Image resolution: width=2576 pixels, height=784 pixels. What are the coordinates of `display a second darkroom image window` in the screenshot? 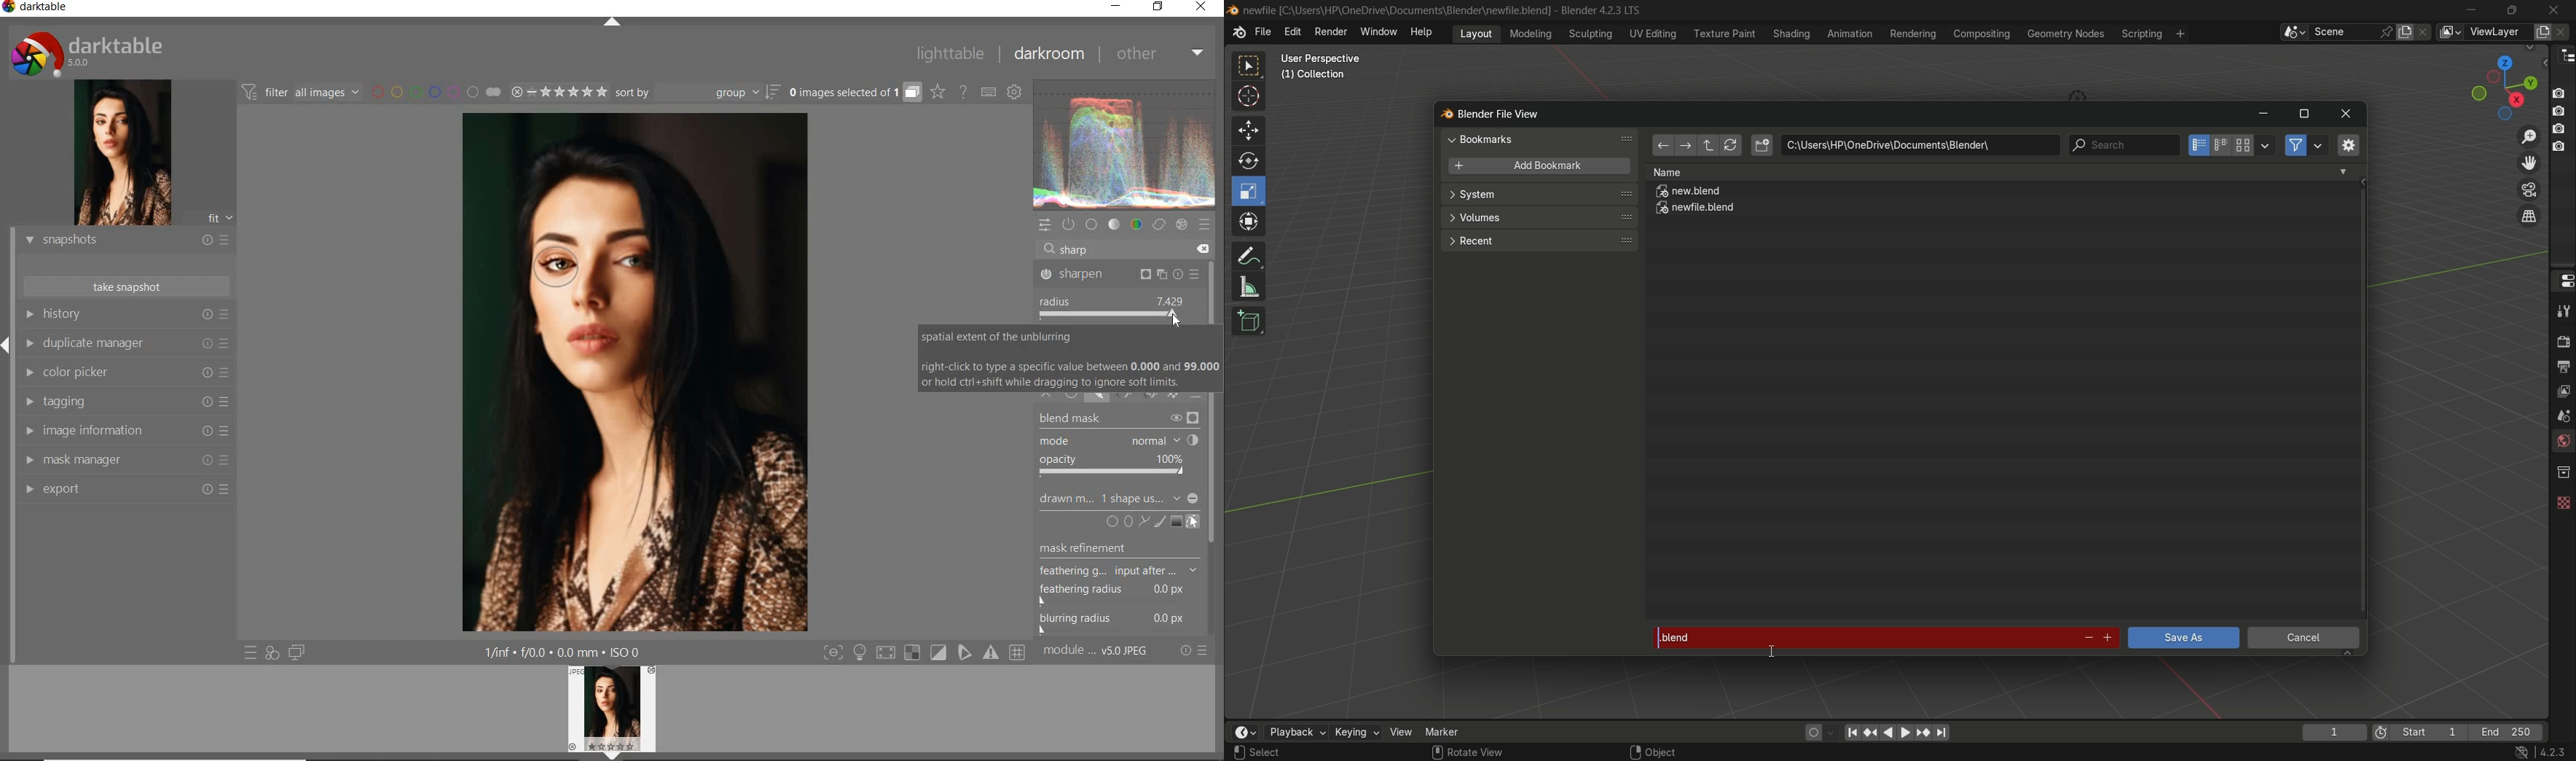 It's located at (297, 652).